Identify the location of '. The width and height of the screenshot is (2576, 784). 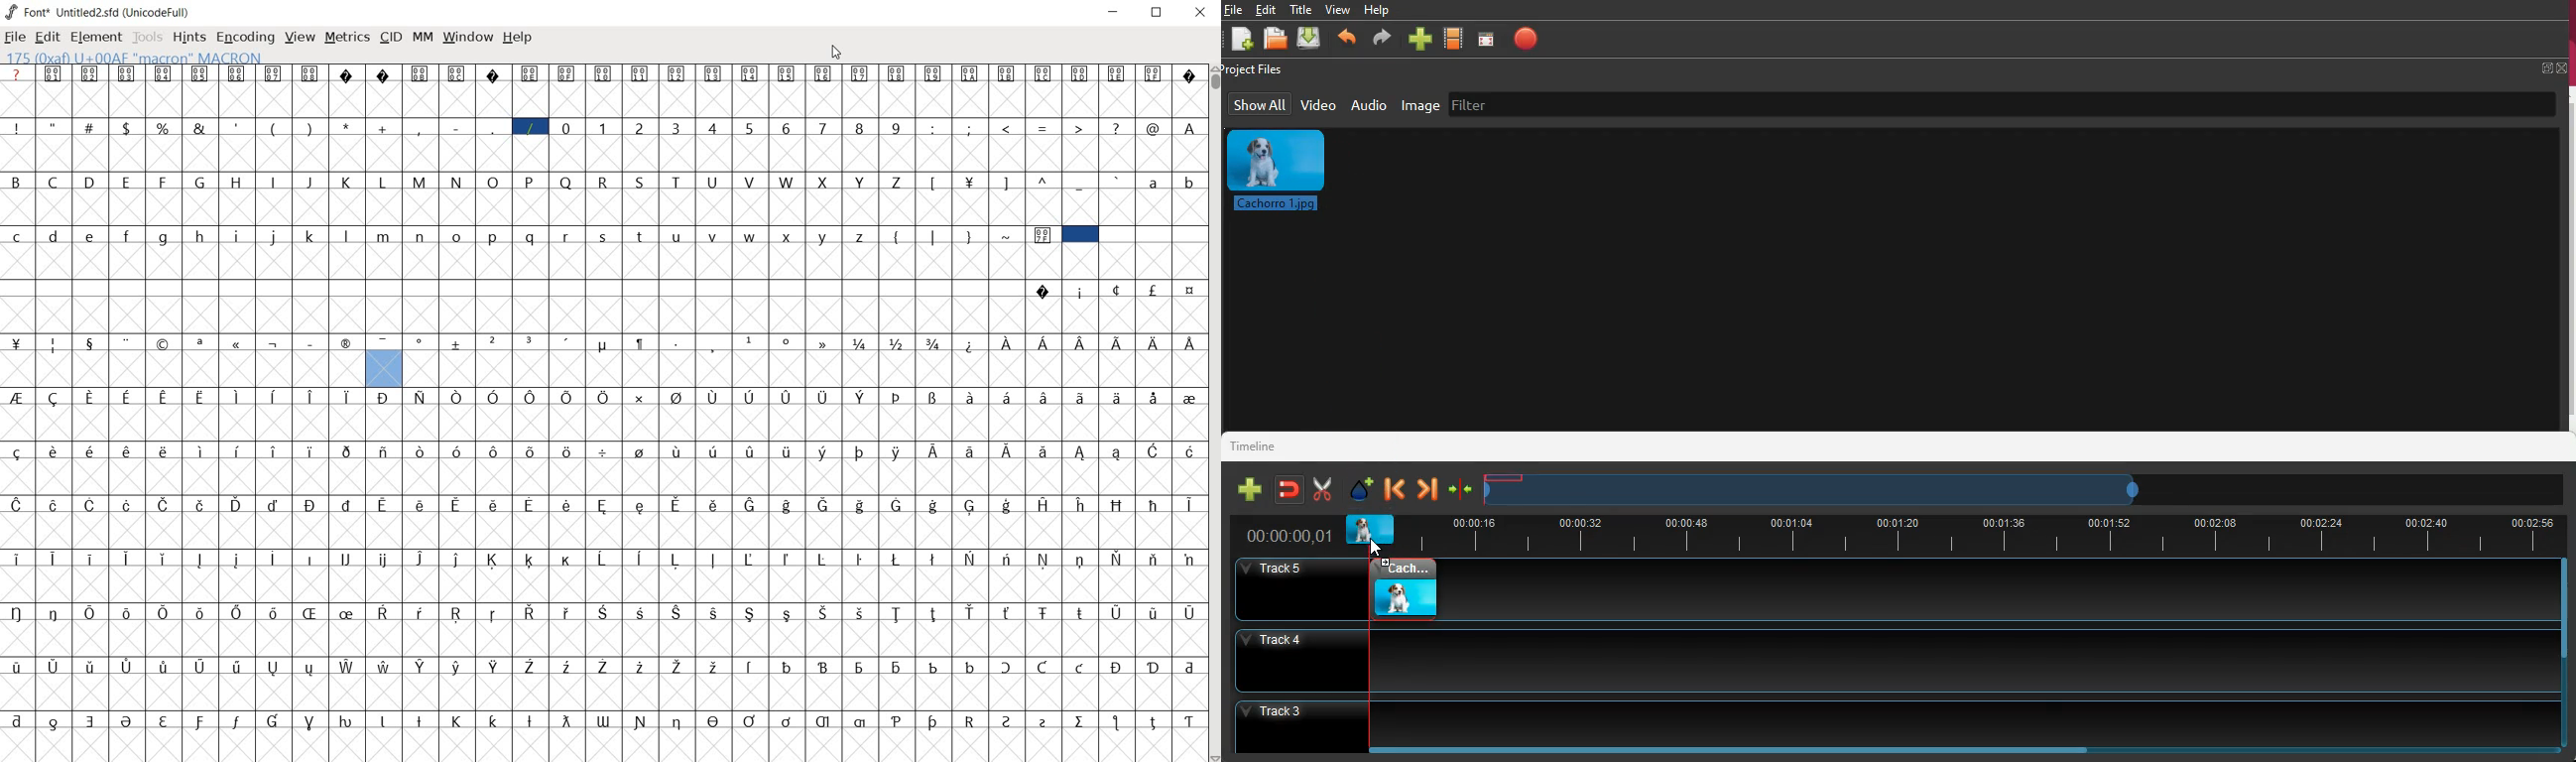
(236, 128).